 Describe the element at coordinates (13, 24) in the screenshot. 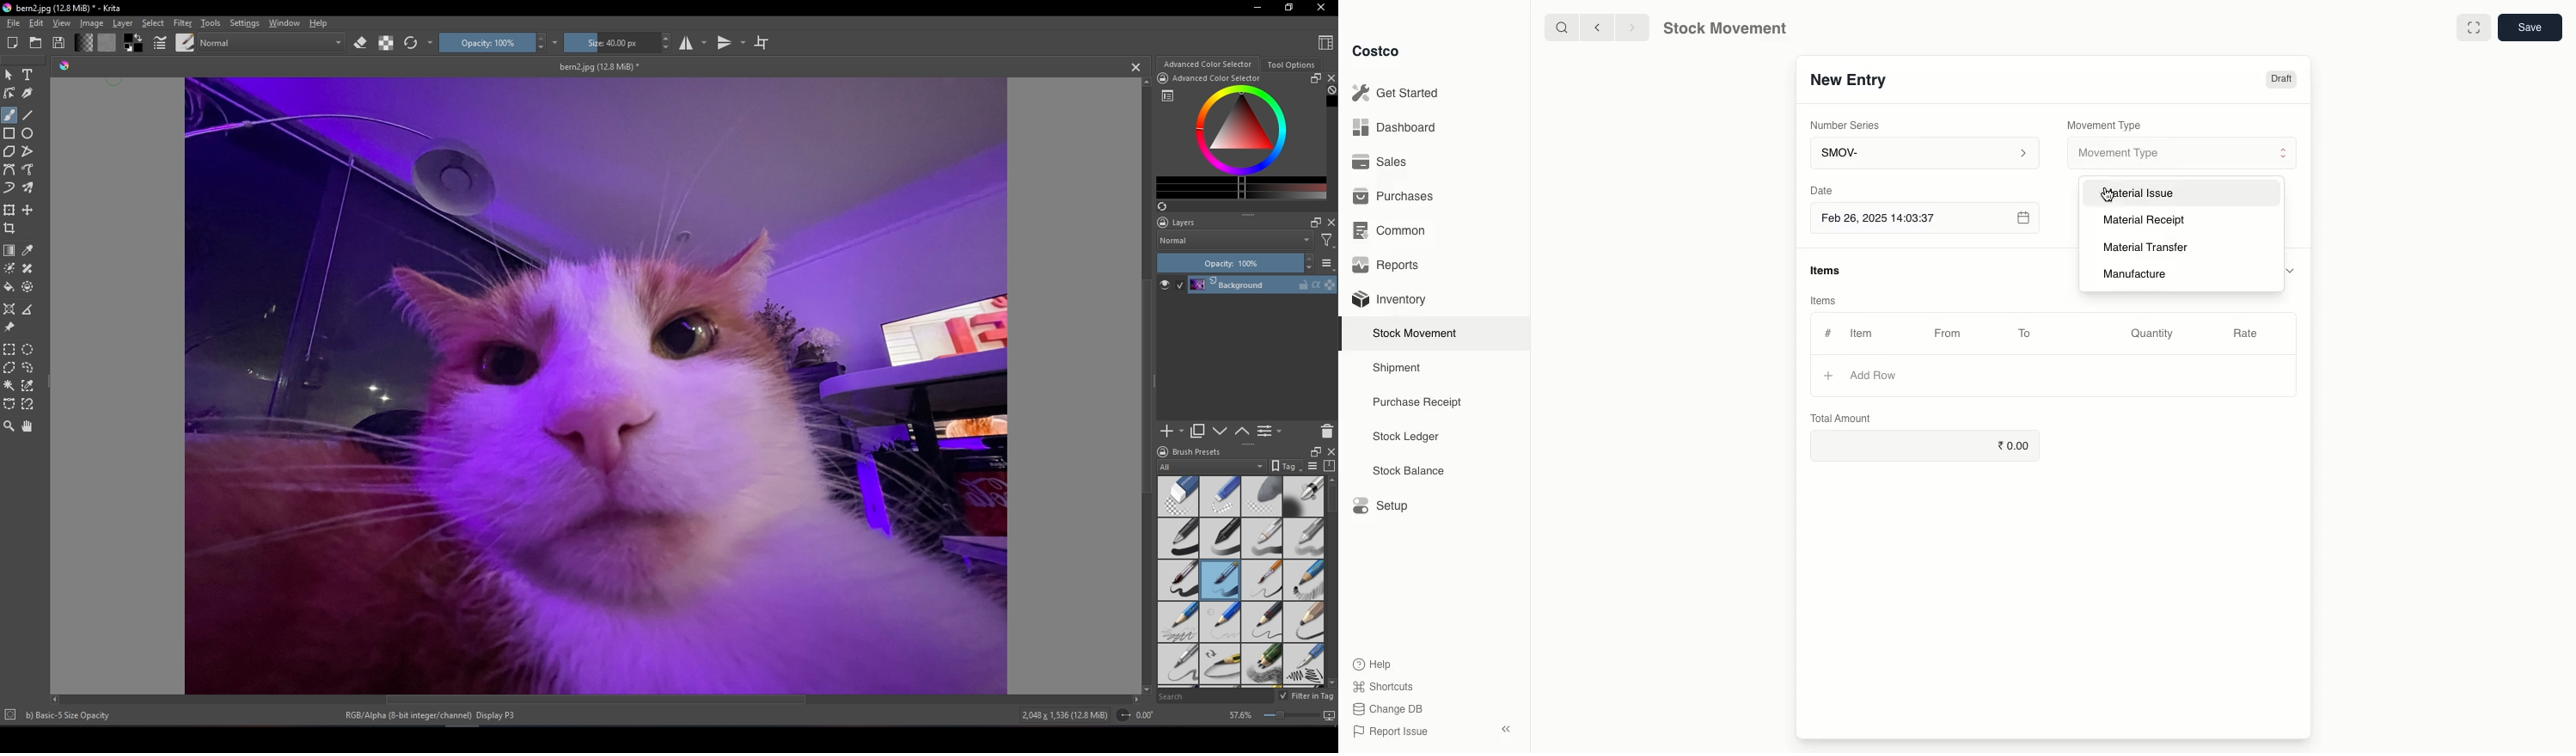

I see `File` at that location.